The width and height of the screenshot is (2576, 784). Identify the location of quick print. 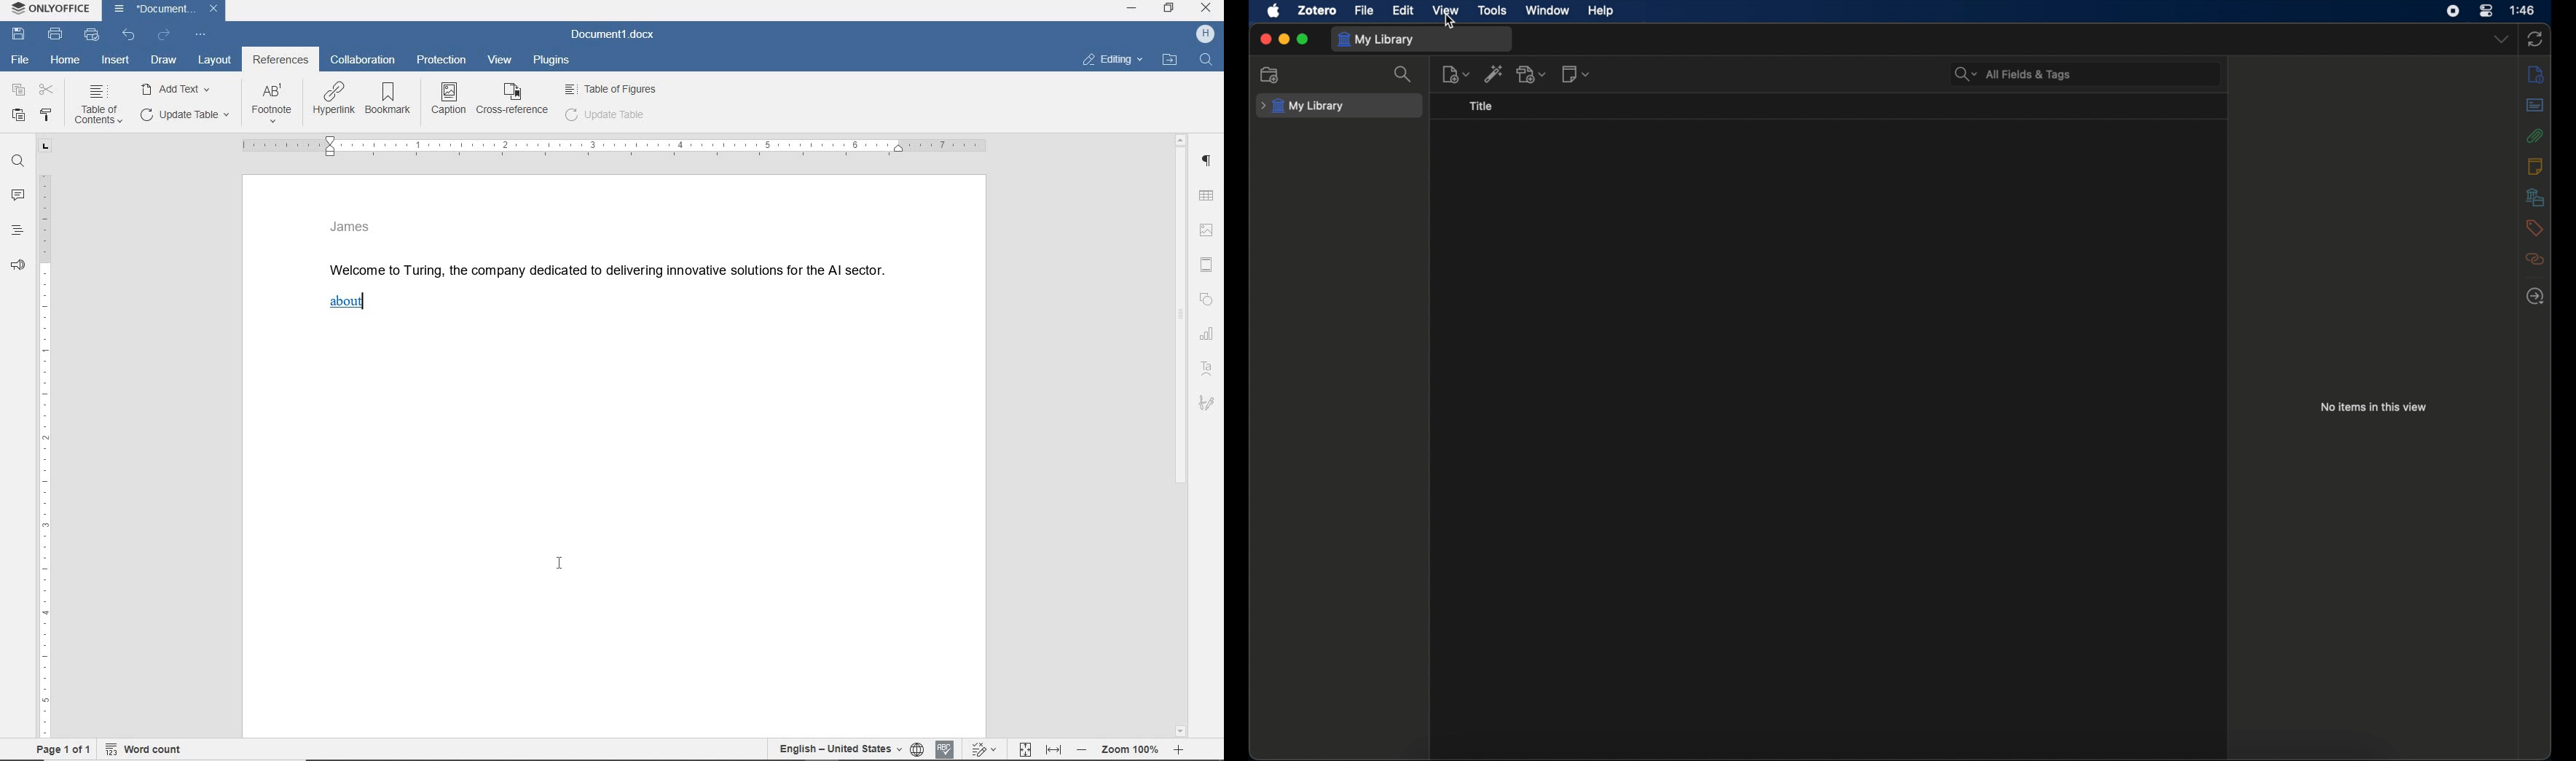
(90, 34).